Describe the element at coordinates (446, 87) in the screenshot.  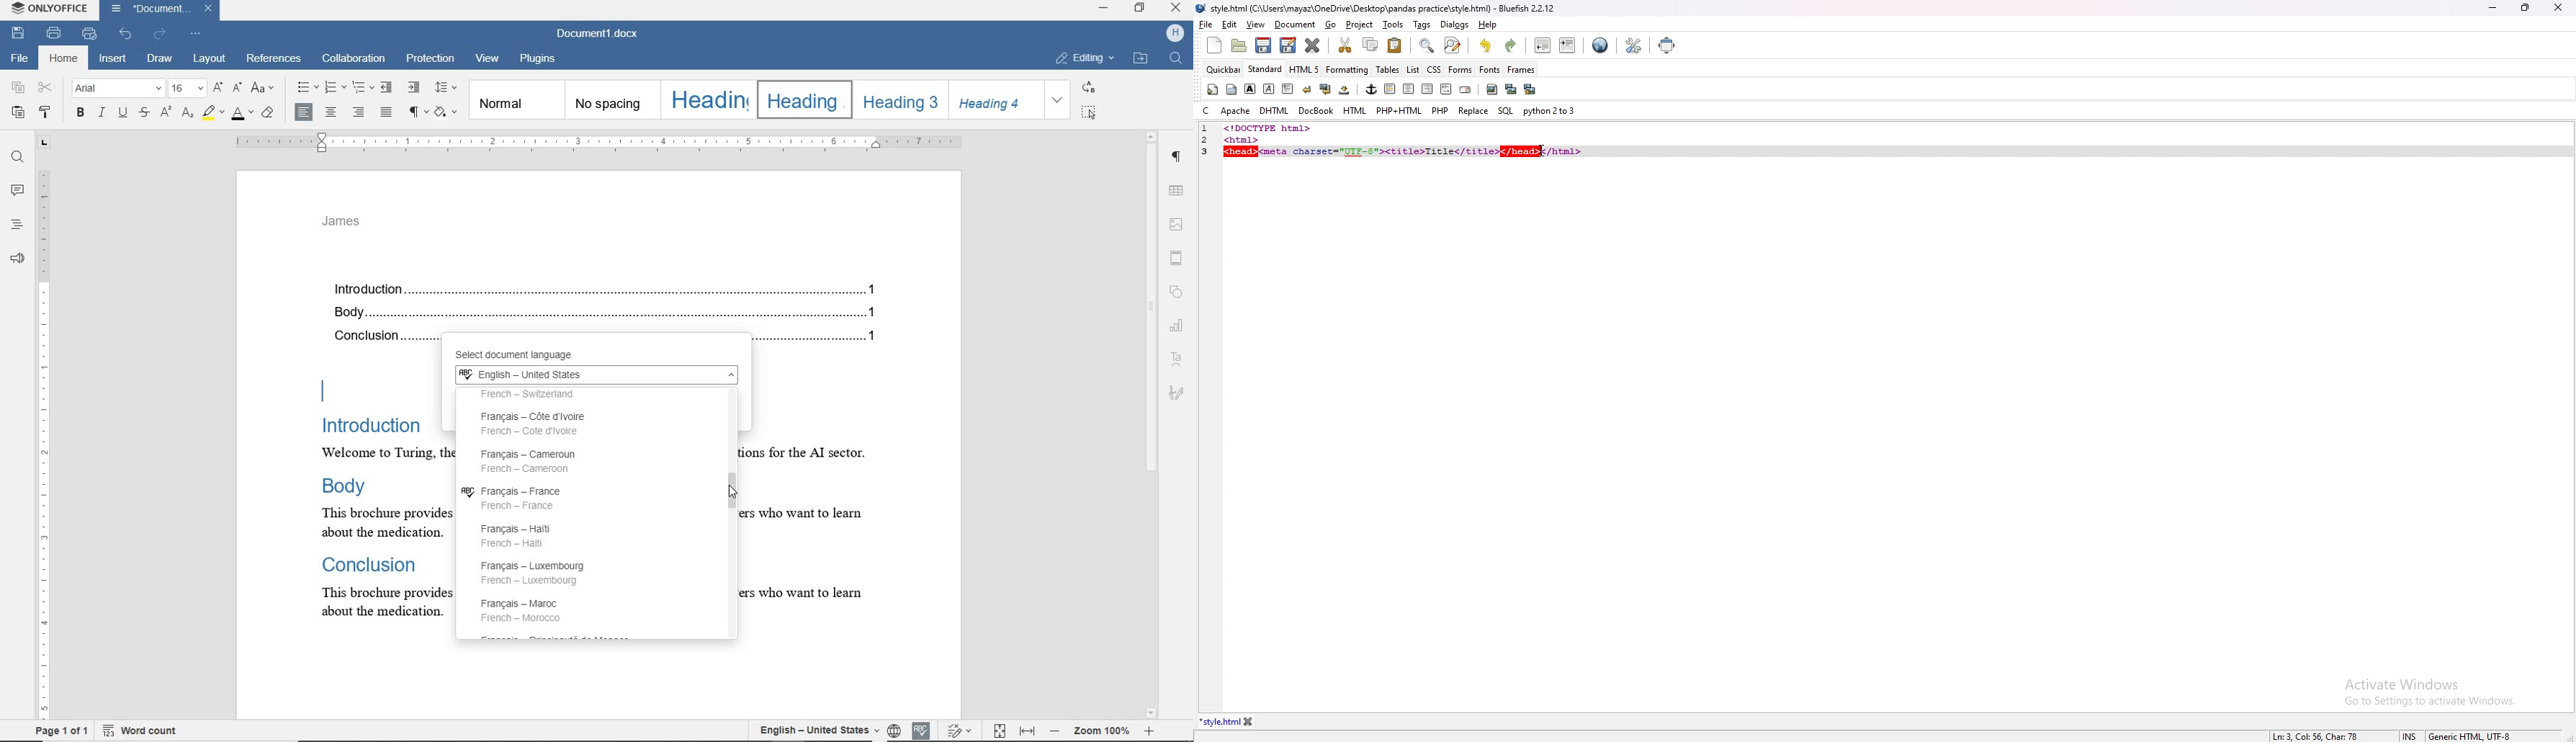
I see `paragraph line spacing` at that location.